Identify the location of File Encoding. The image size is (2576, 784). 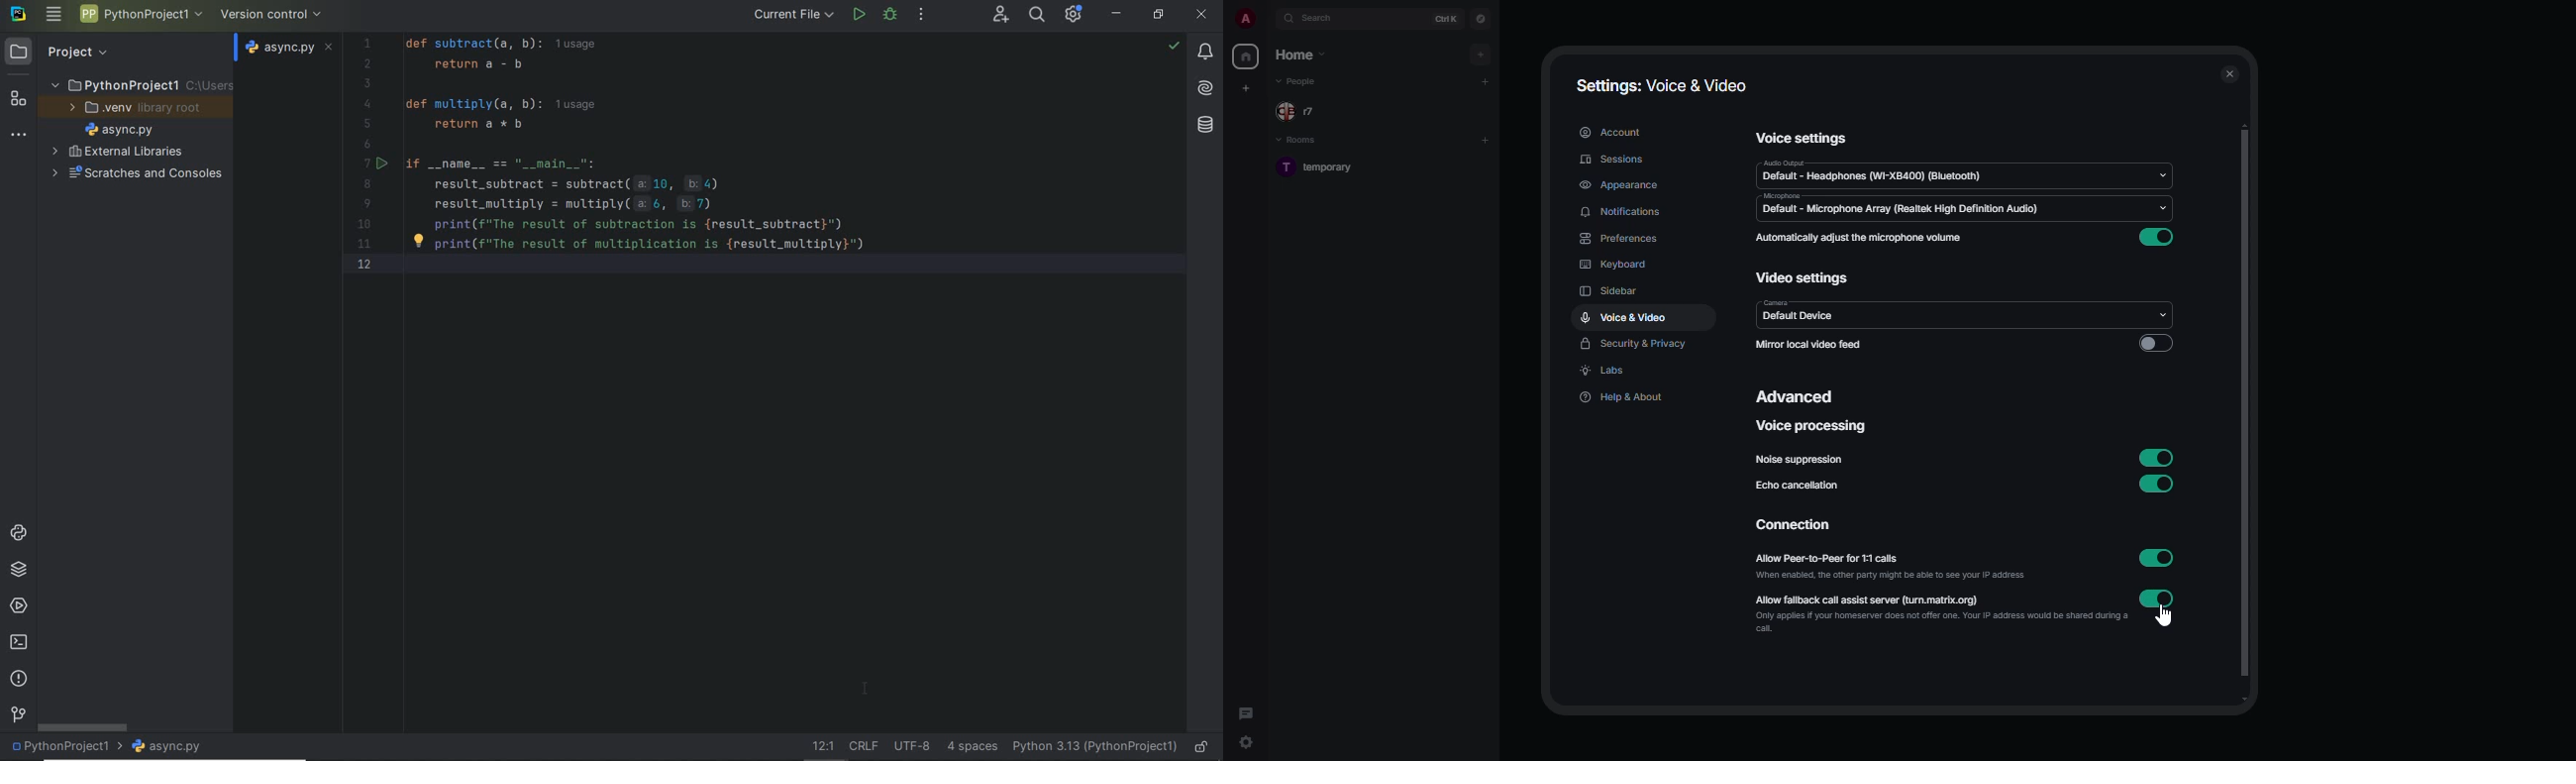
(914, 747).